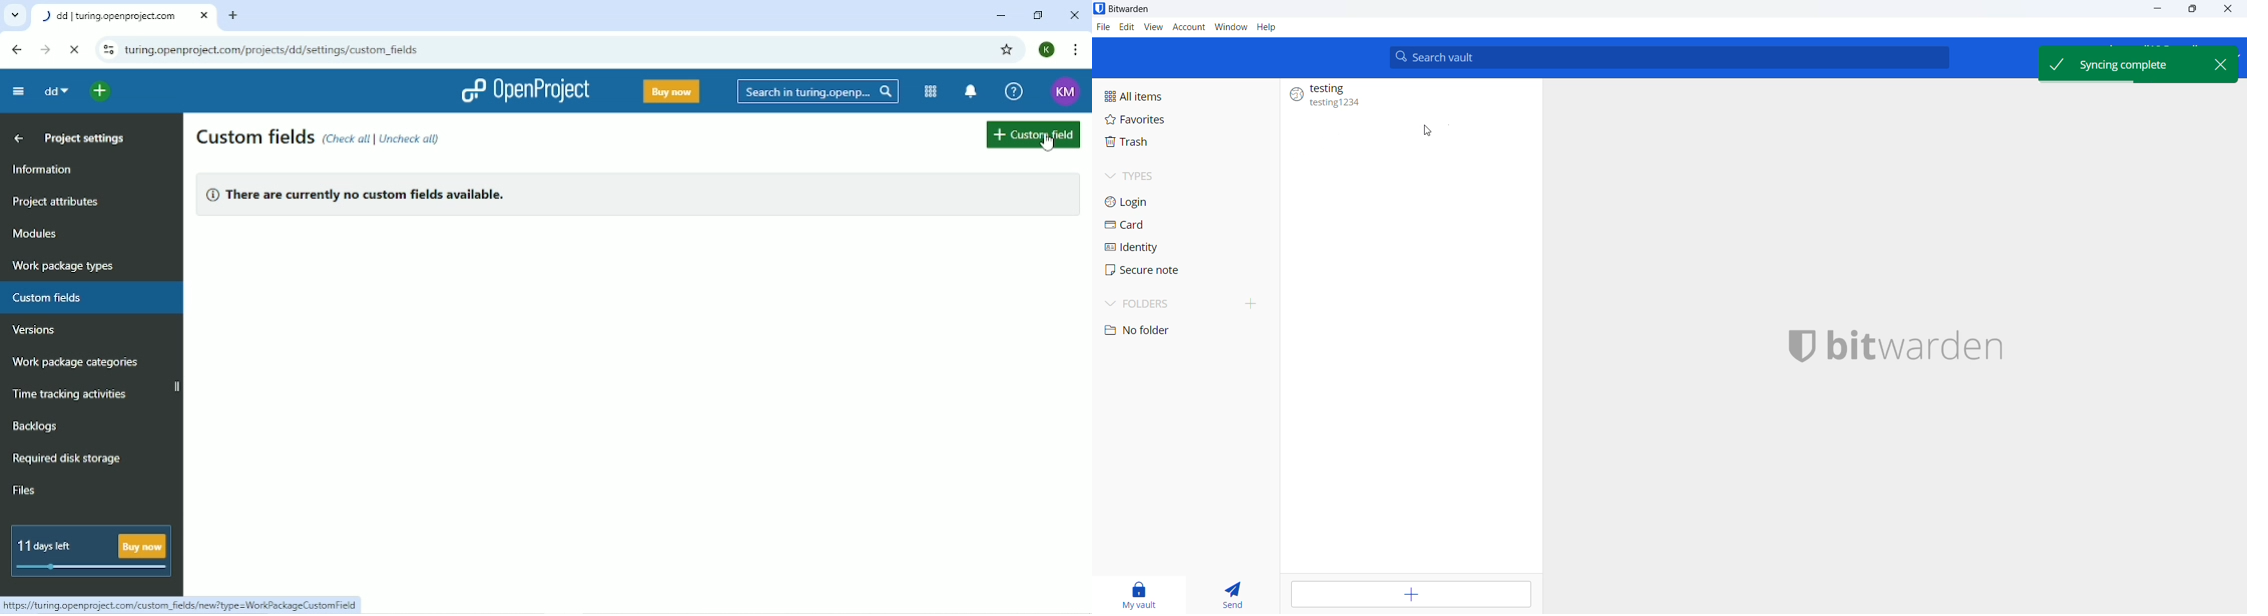 Image resolution: width=2268 pixels, height=616 pixels. I want to click on identity, so click(1159, 248).